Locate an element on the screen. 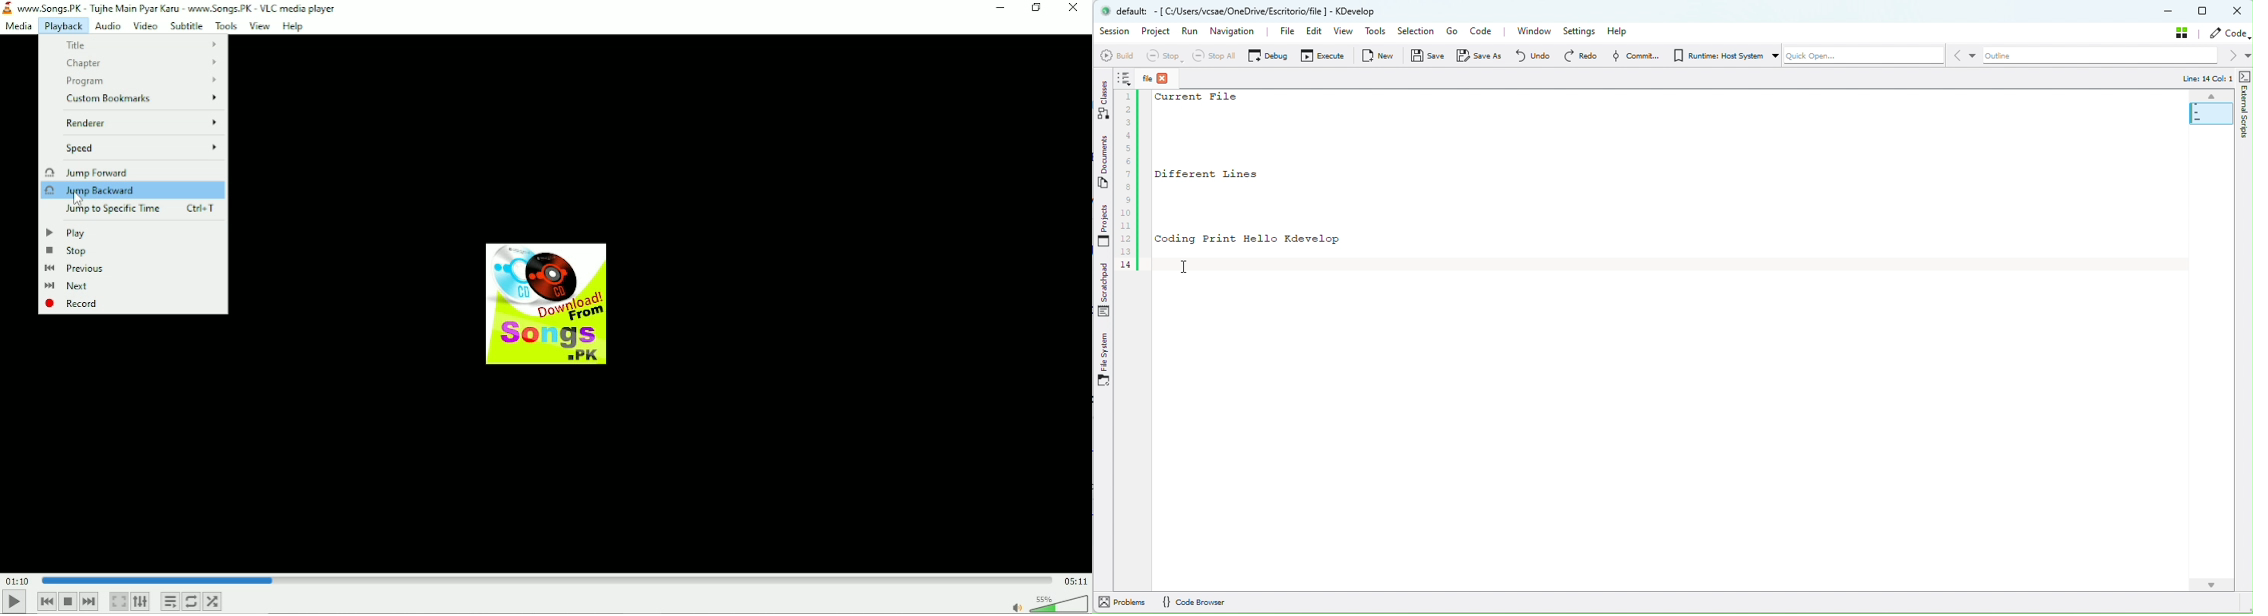 This screenshot has width=2268, height=616. Previous is located at coordinates (47, 601).